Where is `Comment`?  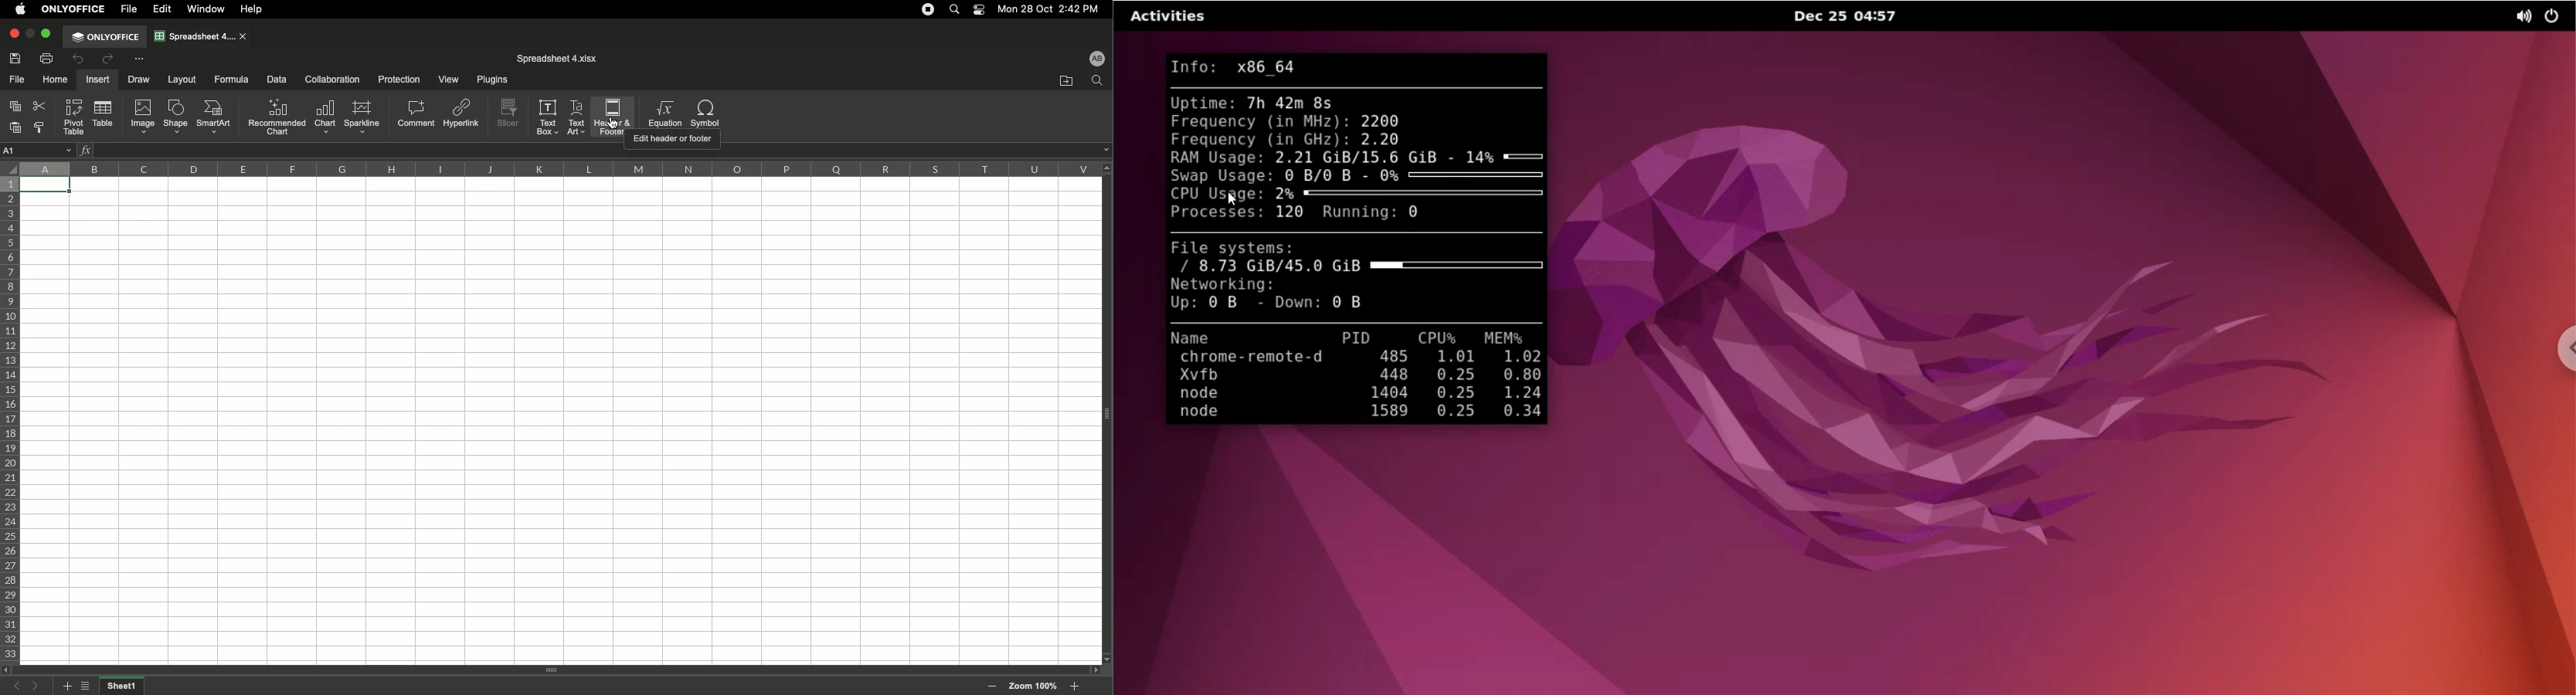
Comment is located at coordinates (417, 115).